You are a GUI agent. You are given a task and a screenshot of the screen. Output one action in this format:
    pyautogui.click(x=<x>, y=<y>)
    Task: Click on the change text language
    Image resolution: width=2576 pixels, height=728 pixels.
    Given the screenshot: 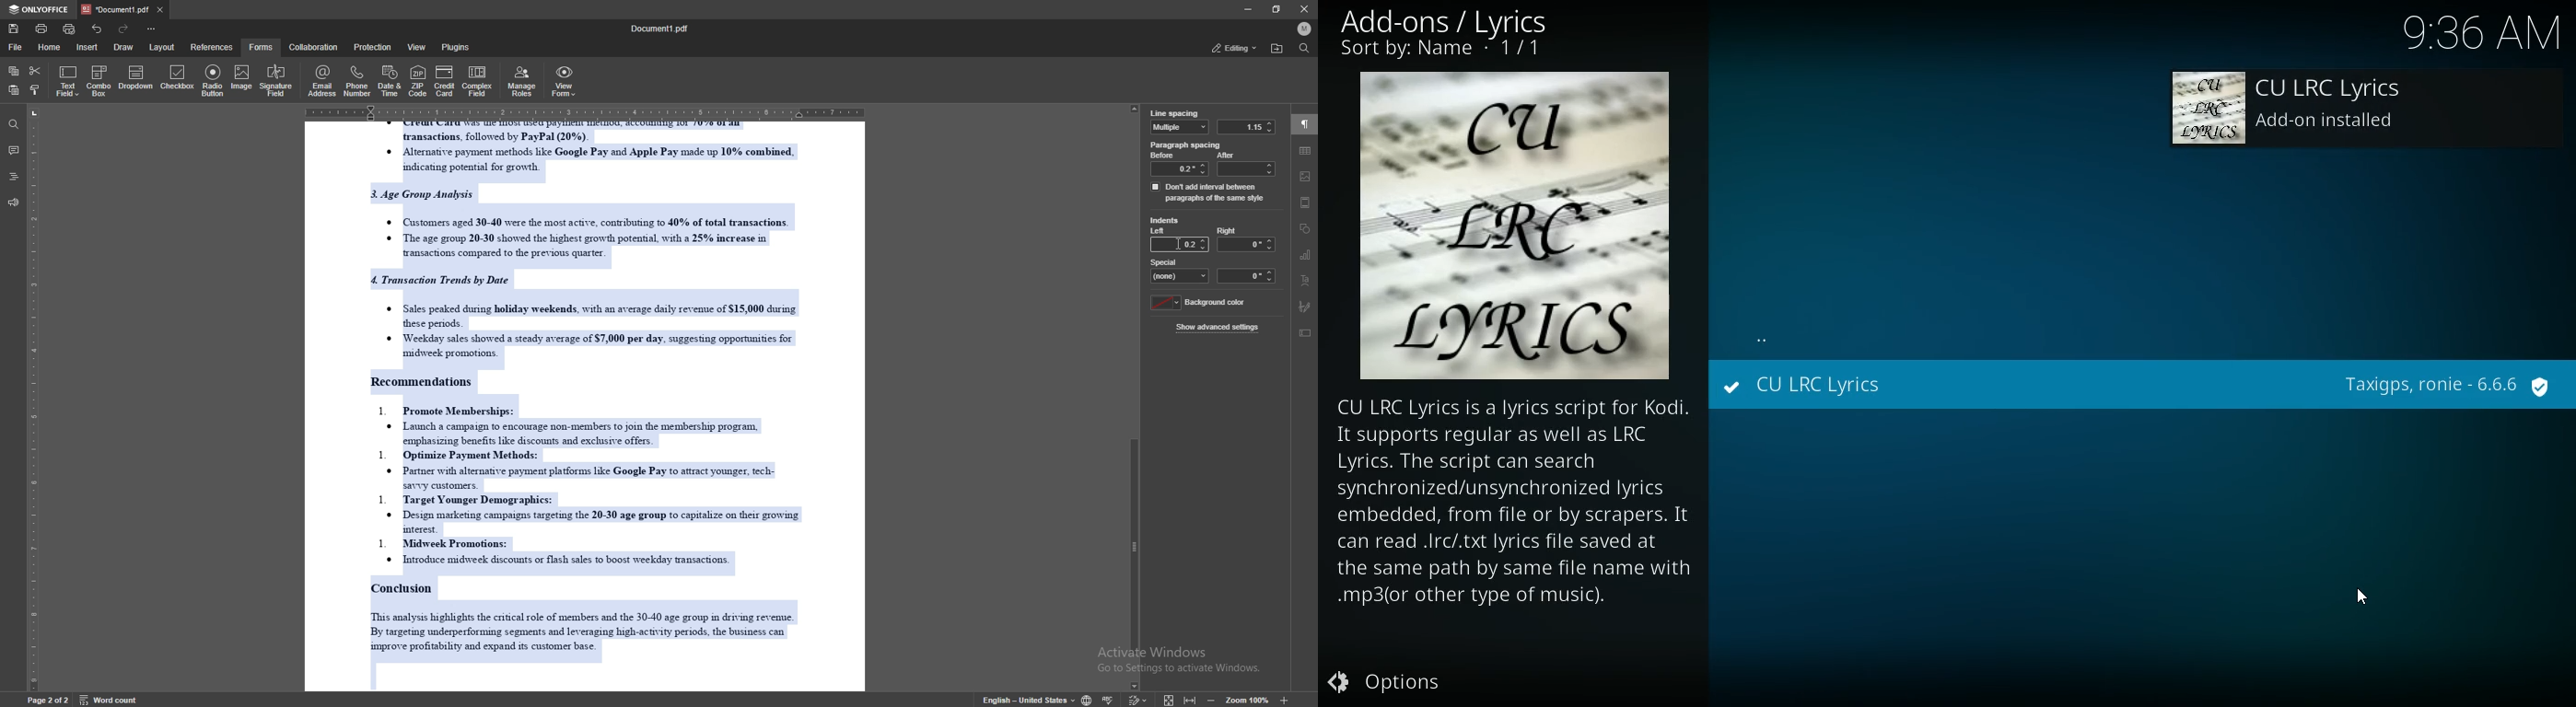 What is the action you would take?
    pyautogui.click(x=1029, y=699)
    